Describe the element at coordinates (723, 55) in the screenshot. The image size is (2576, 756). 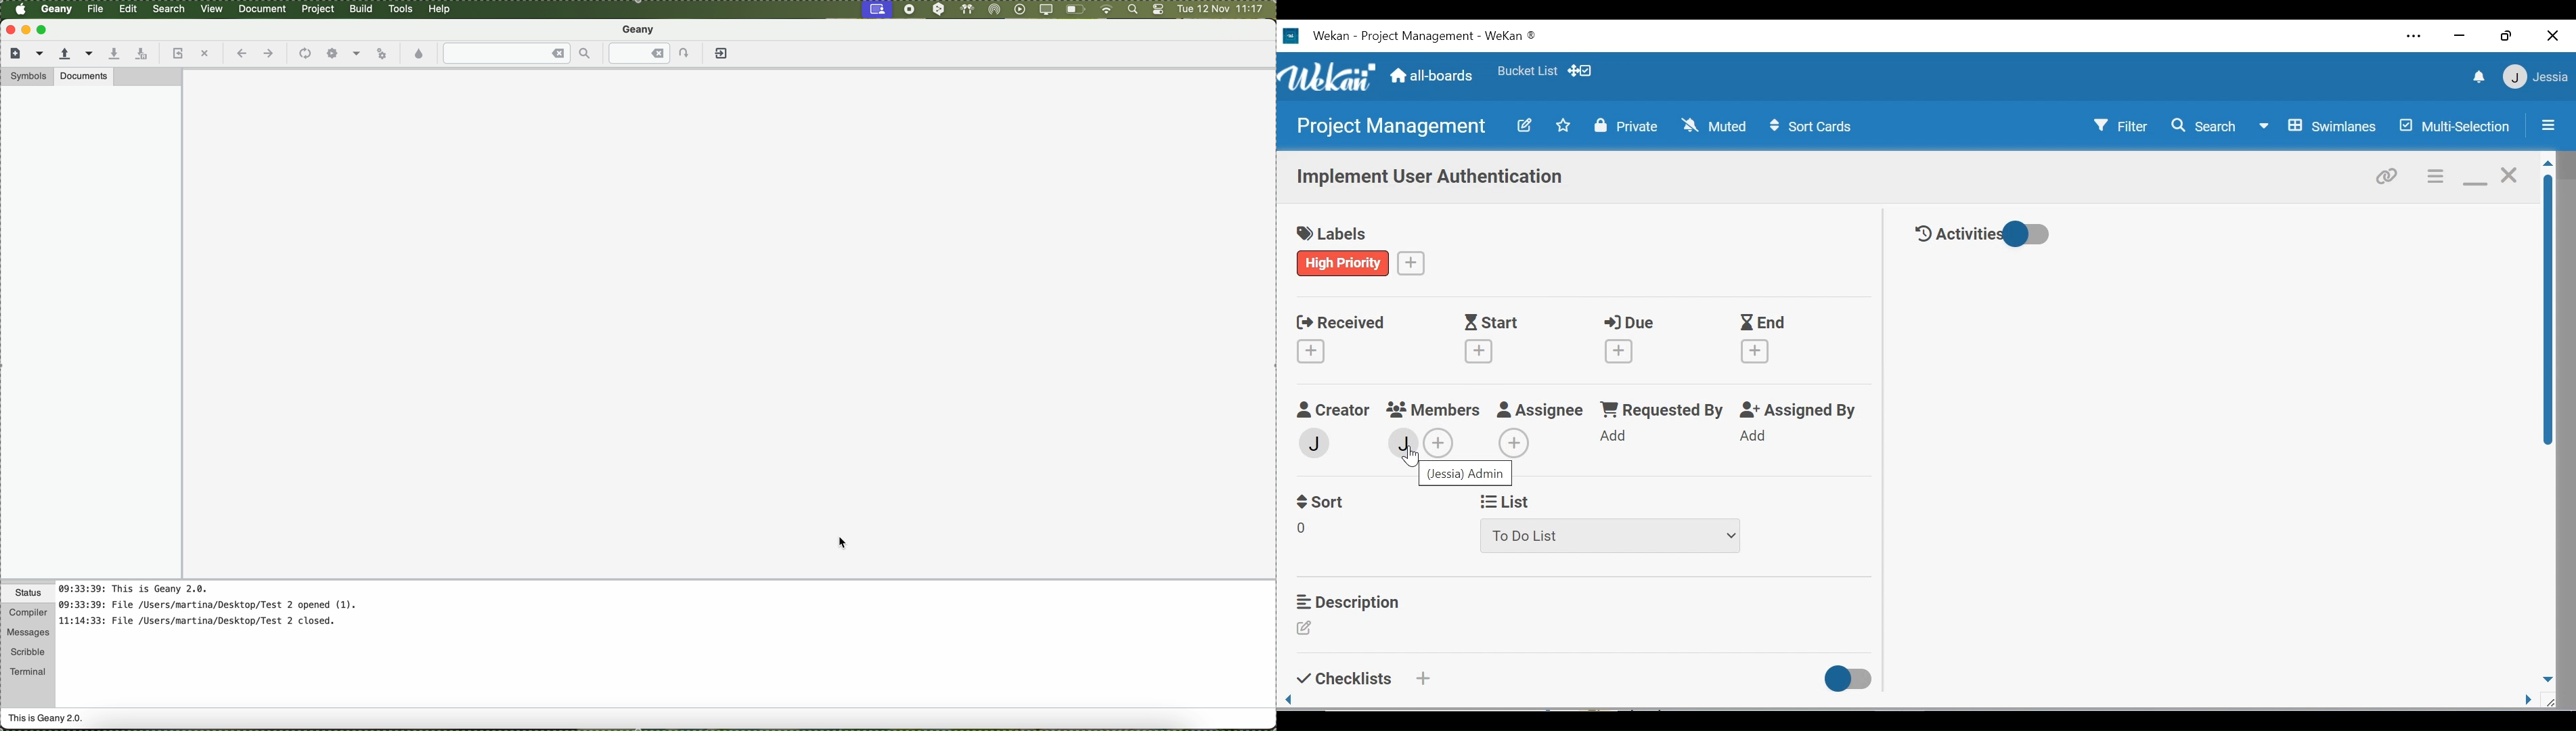
I see `quit Geany` at that location.